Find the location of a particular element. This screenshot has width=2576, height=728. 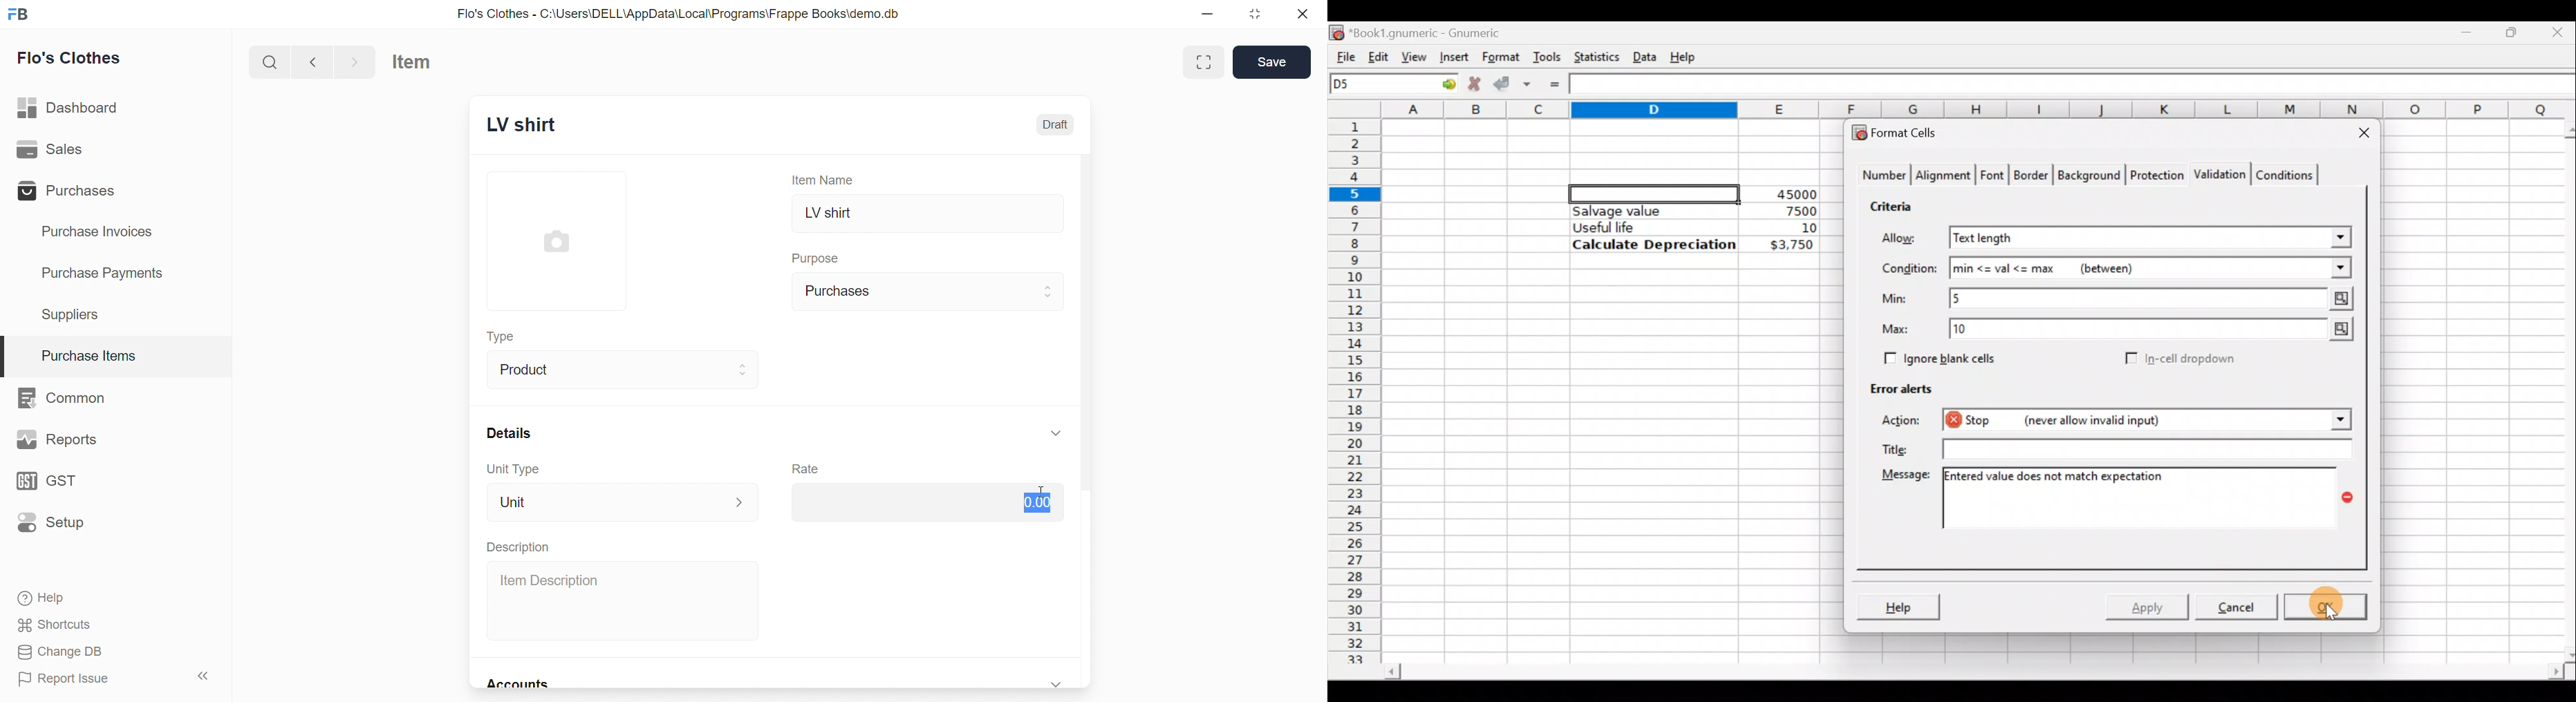

Purpose is located at coordinates (818, 256).